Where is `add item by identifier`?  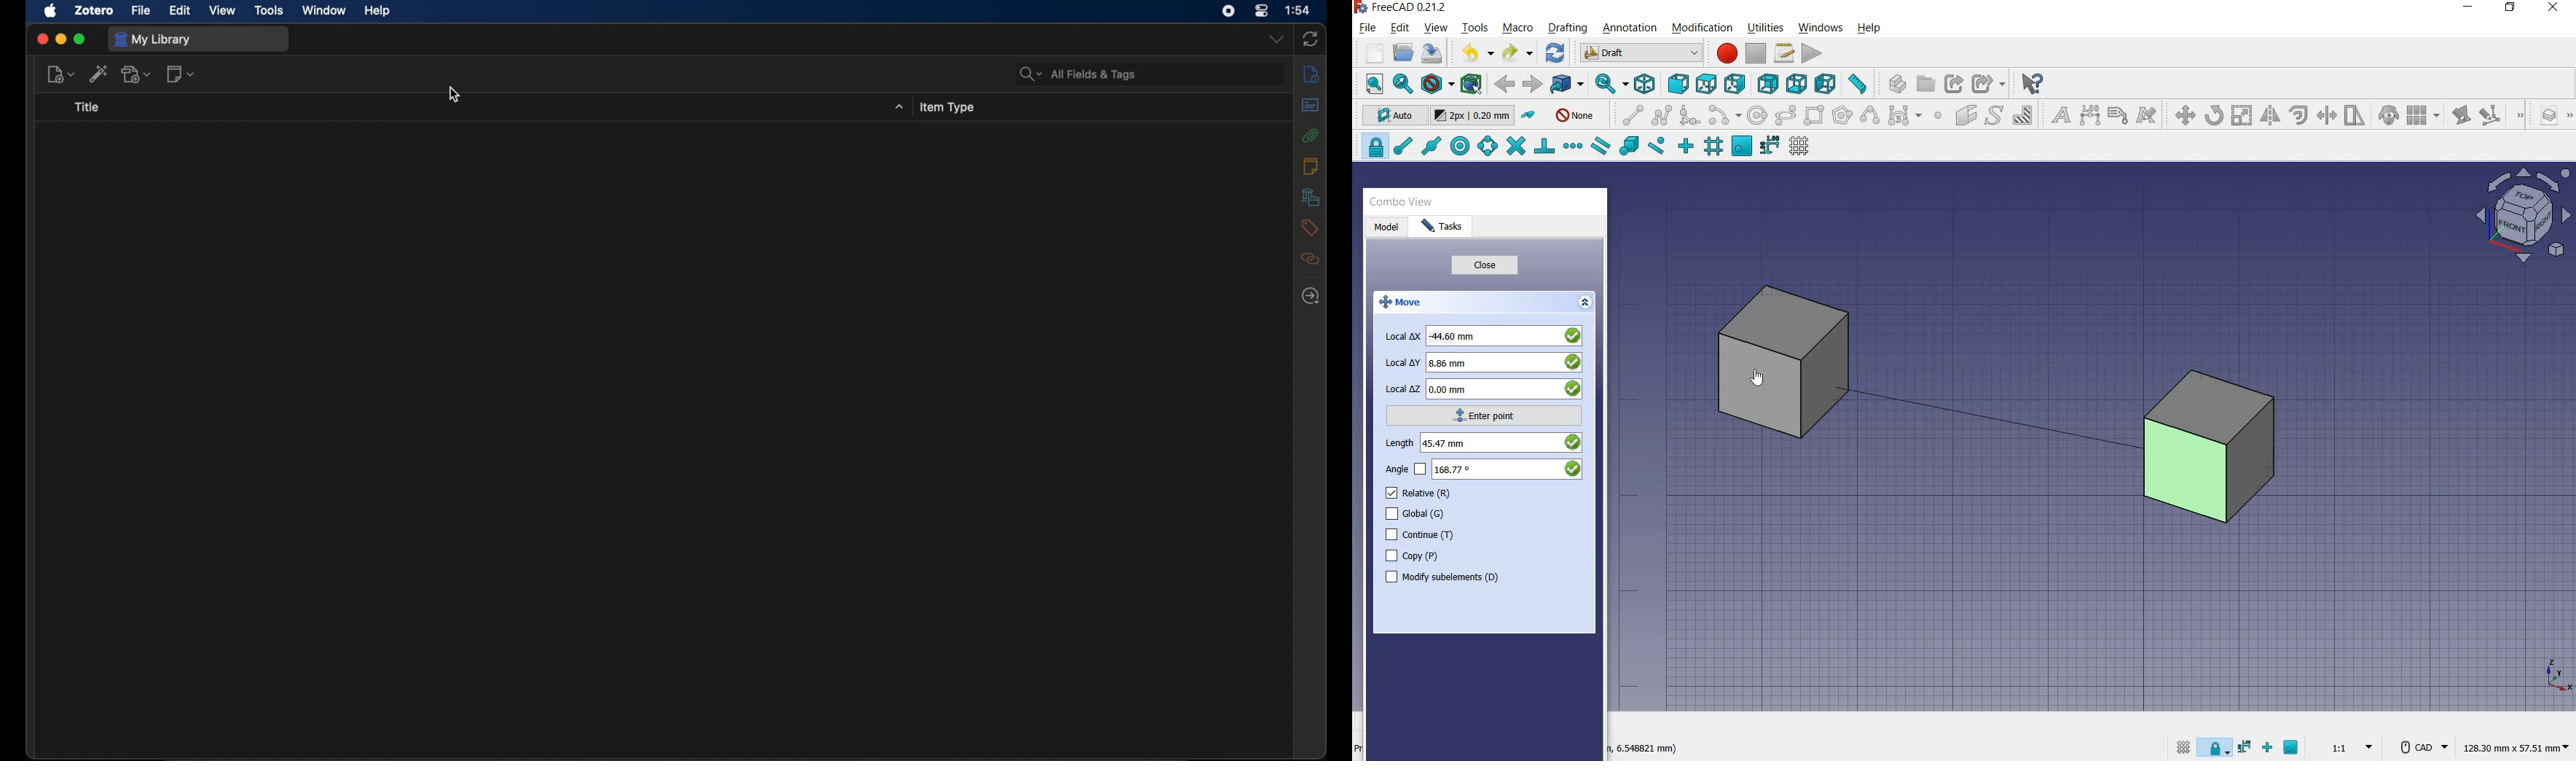
add item by identifier is located at coordinates (180, 73).